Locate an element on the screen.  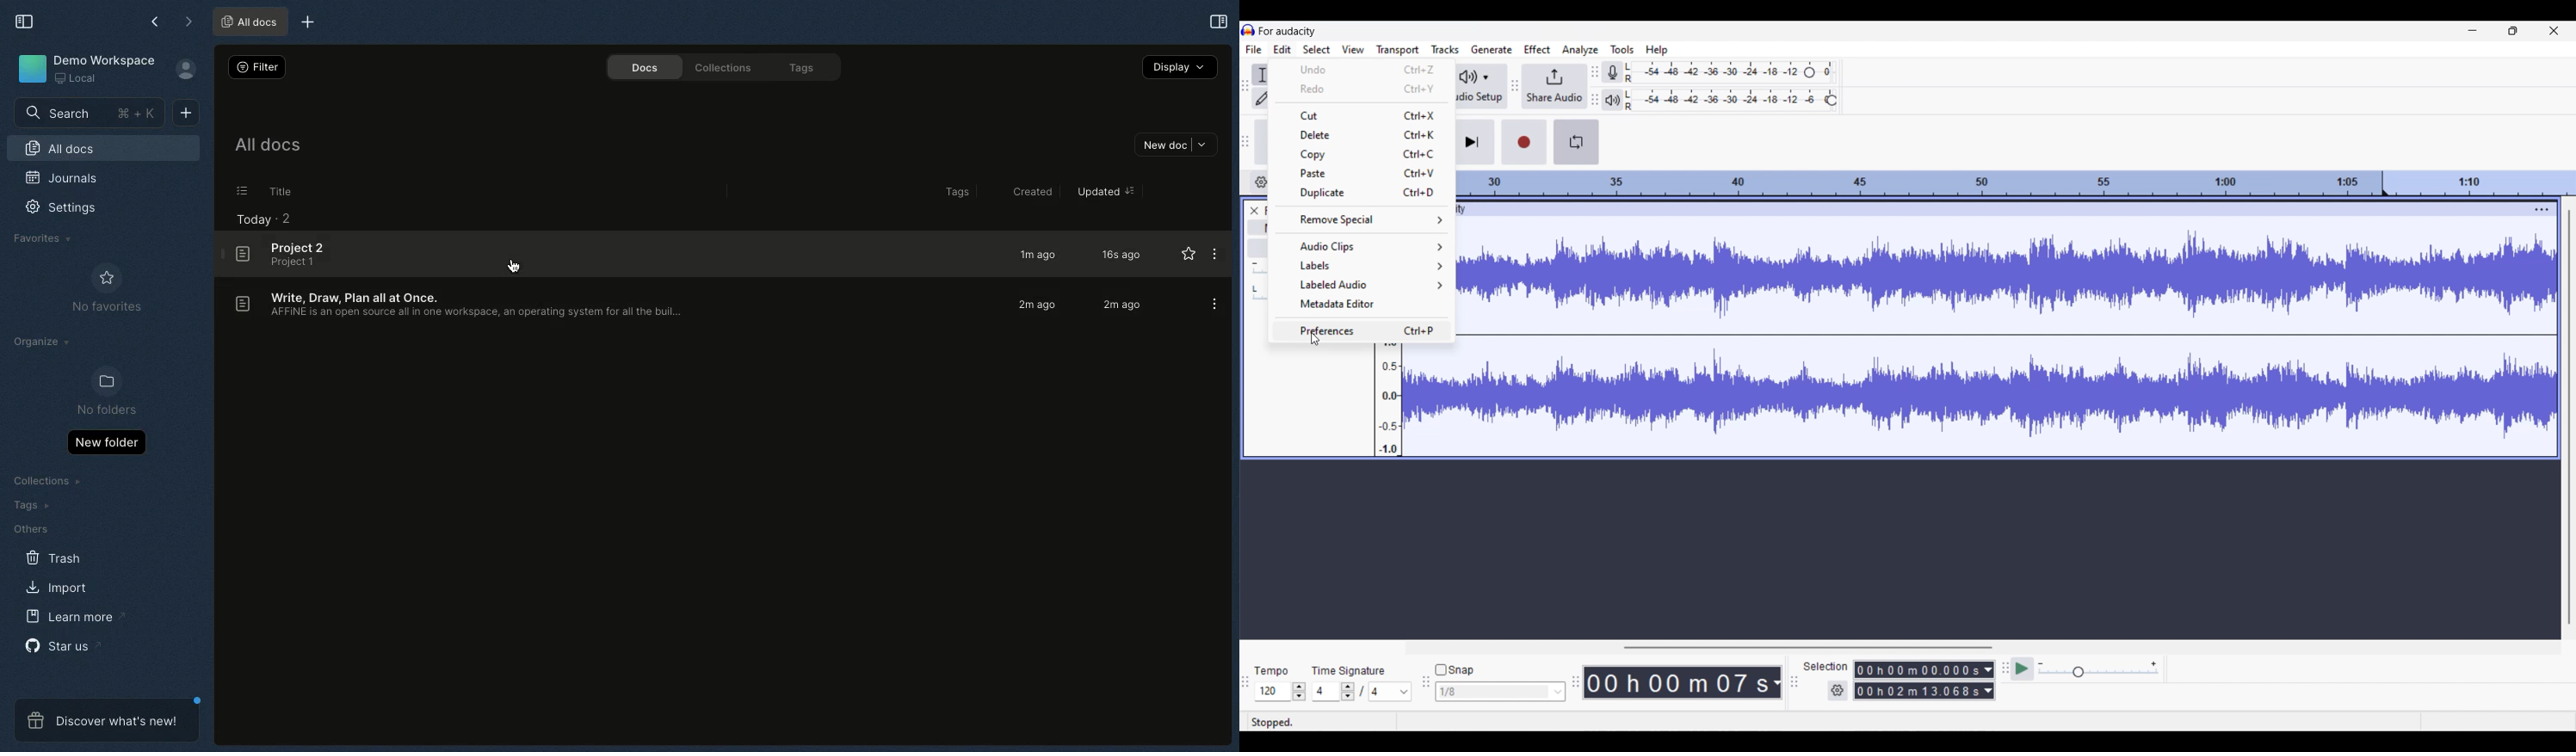
Help menu is located at coordinates (1657, 50).